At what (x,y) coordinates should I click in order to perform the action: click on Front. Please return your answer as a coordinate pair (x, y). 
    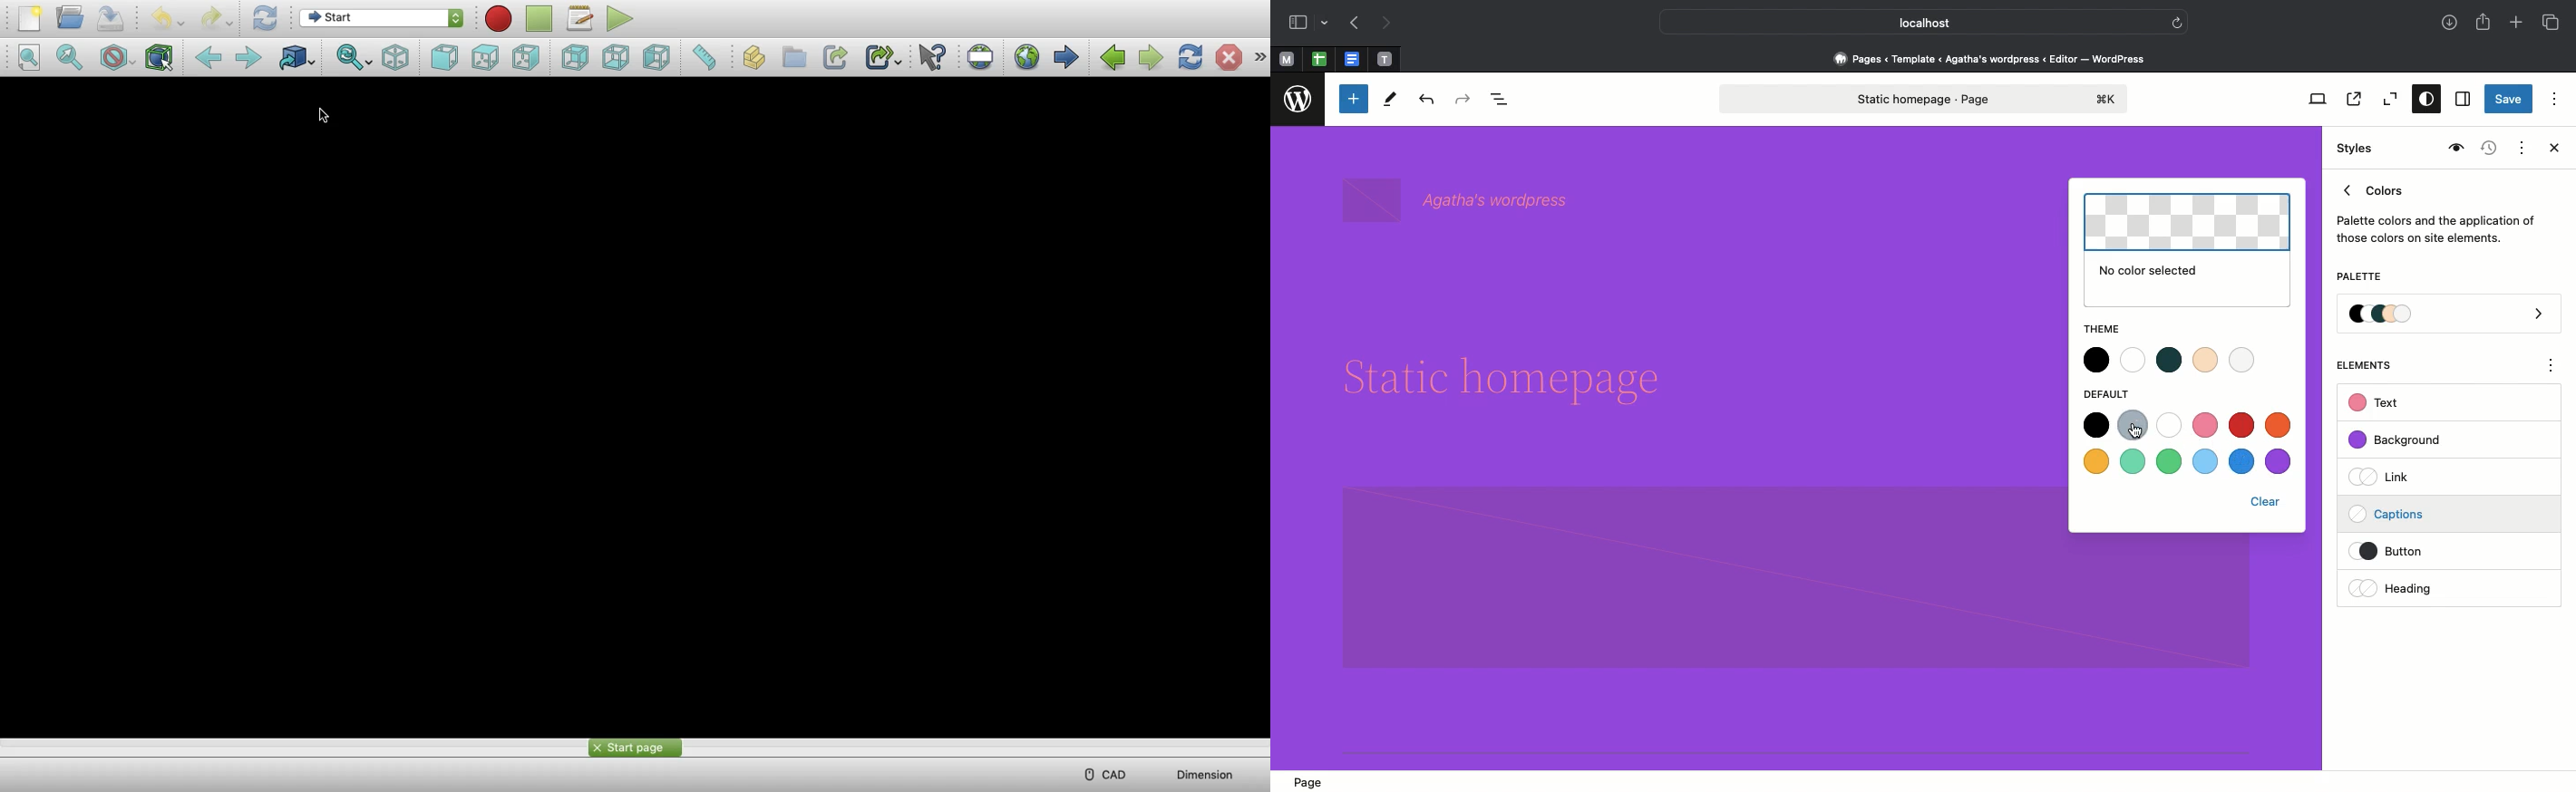
    Looking at the image, I should click on (444, 58).